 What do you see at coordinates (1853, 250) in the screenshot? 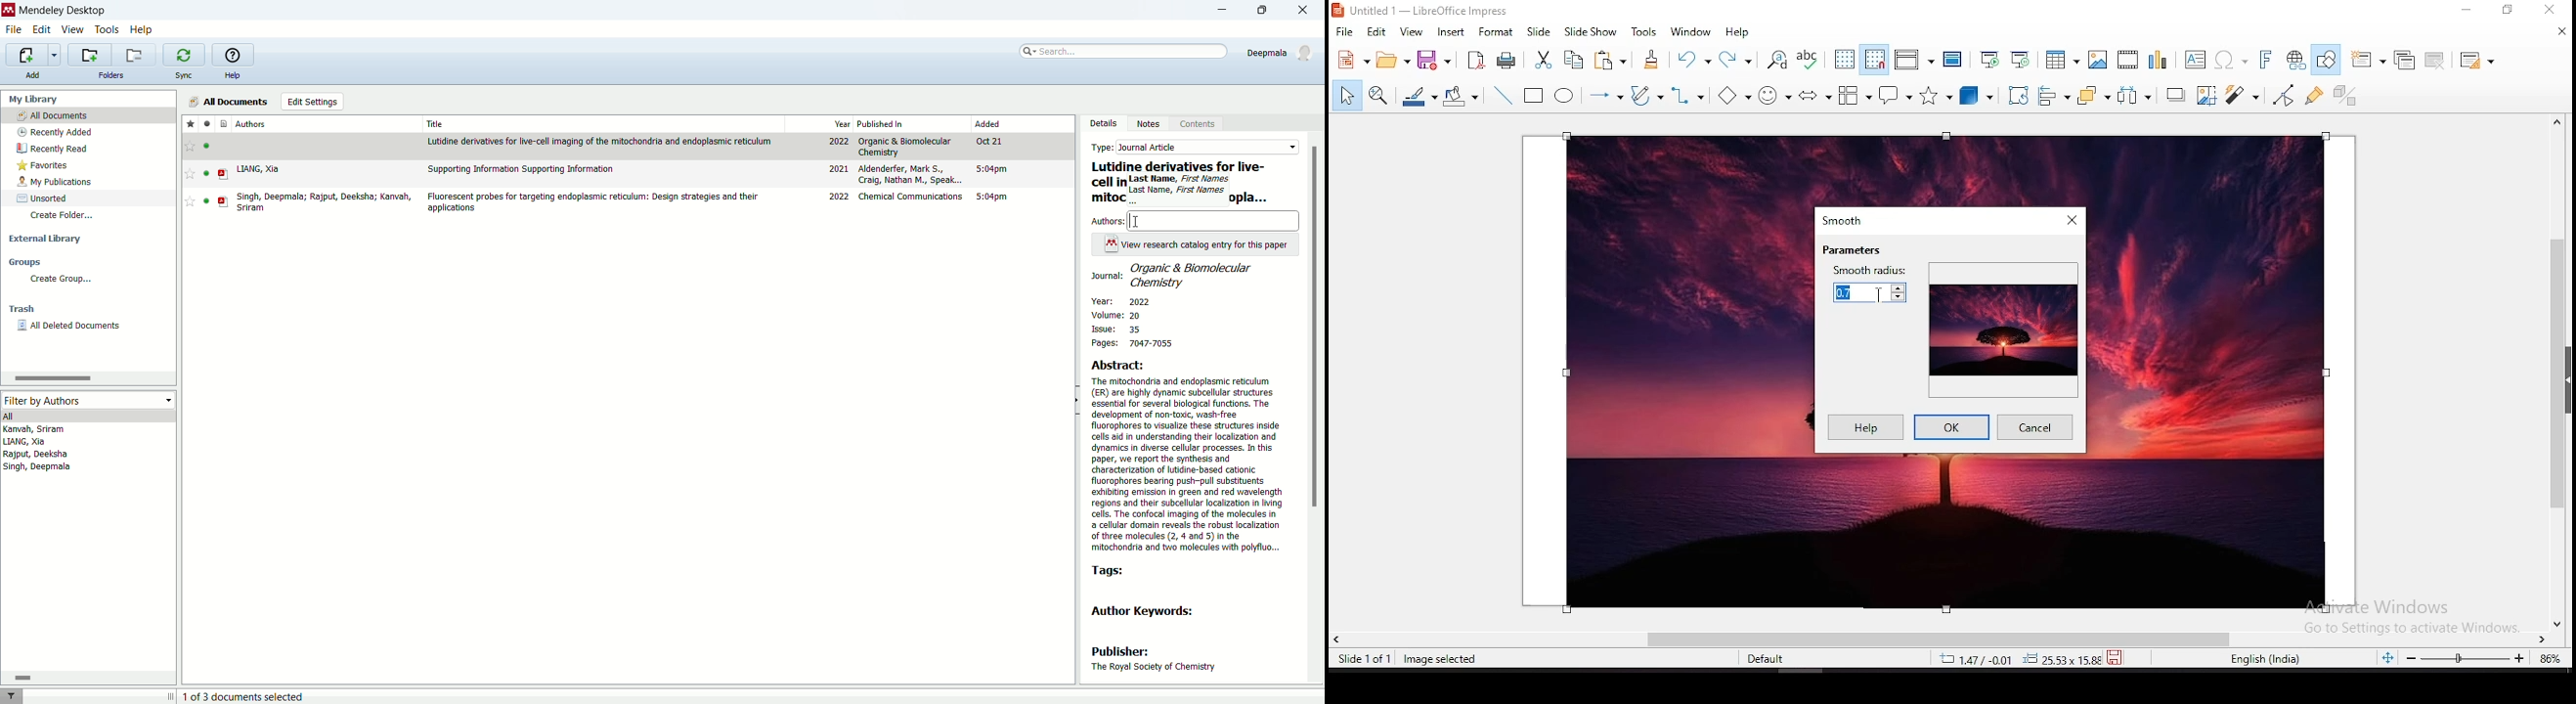
I see `parameters` at bounding box center [1853, 250].